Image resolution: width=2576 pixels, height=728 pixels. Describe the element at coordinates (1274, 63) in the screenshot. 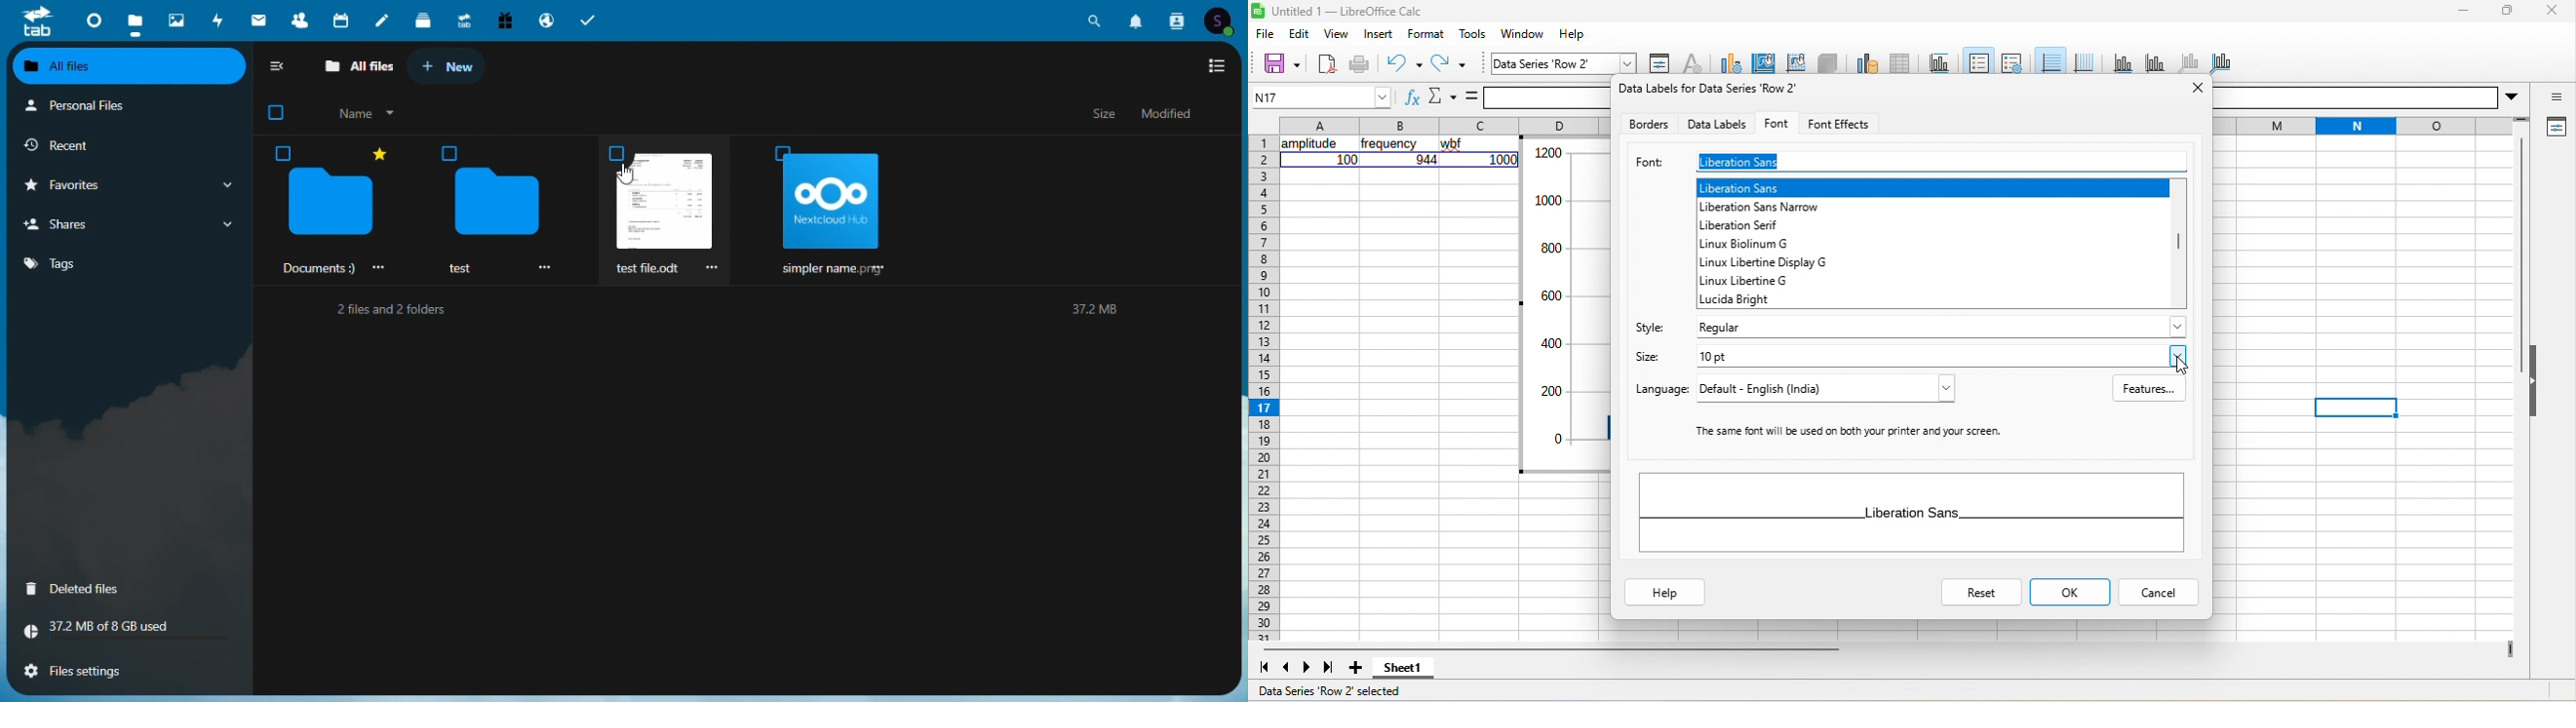

I see `save` at that location.